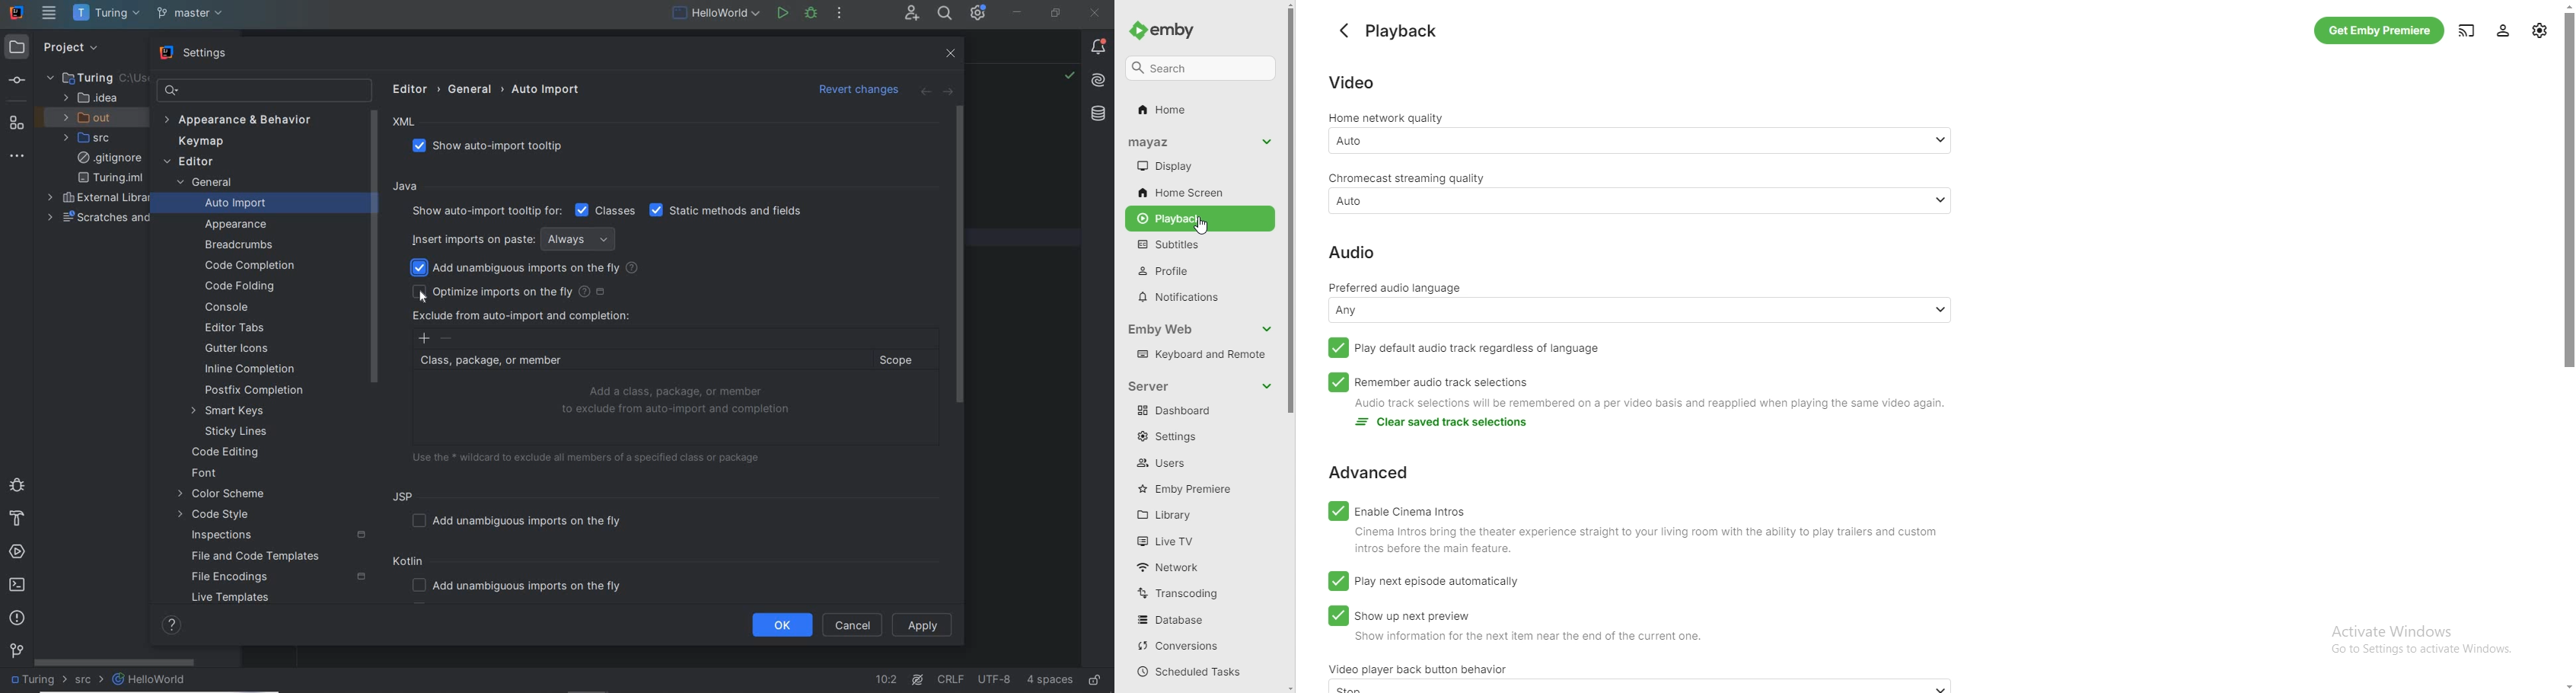 The width and height of the screenshot is (2576, 700). What do you see at coordinates (1197, 270) in the screenshot?
I see `profiles` at bounding box center [1197, 270].